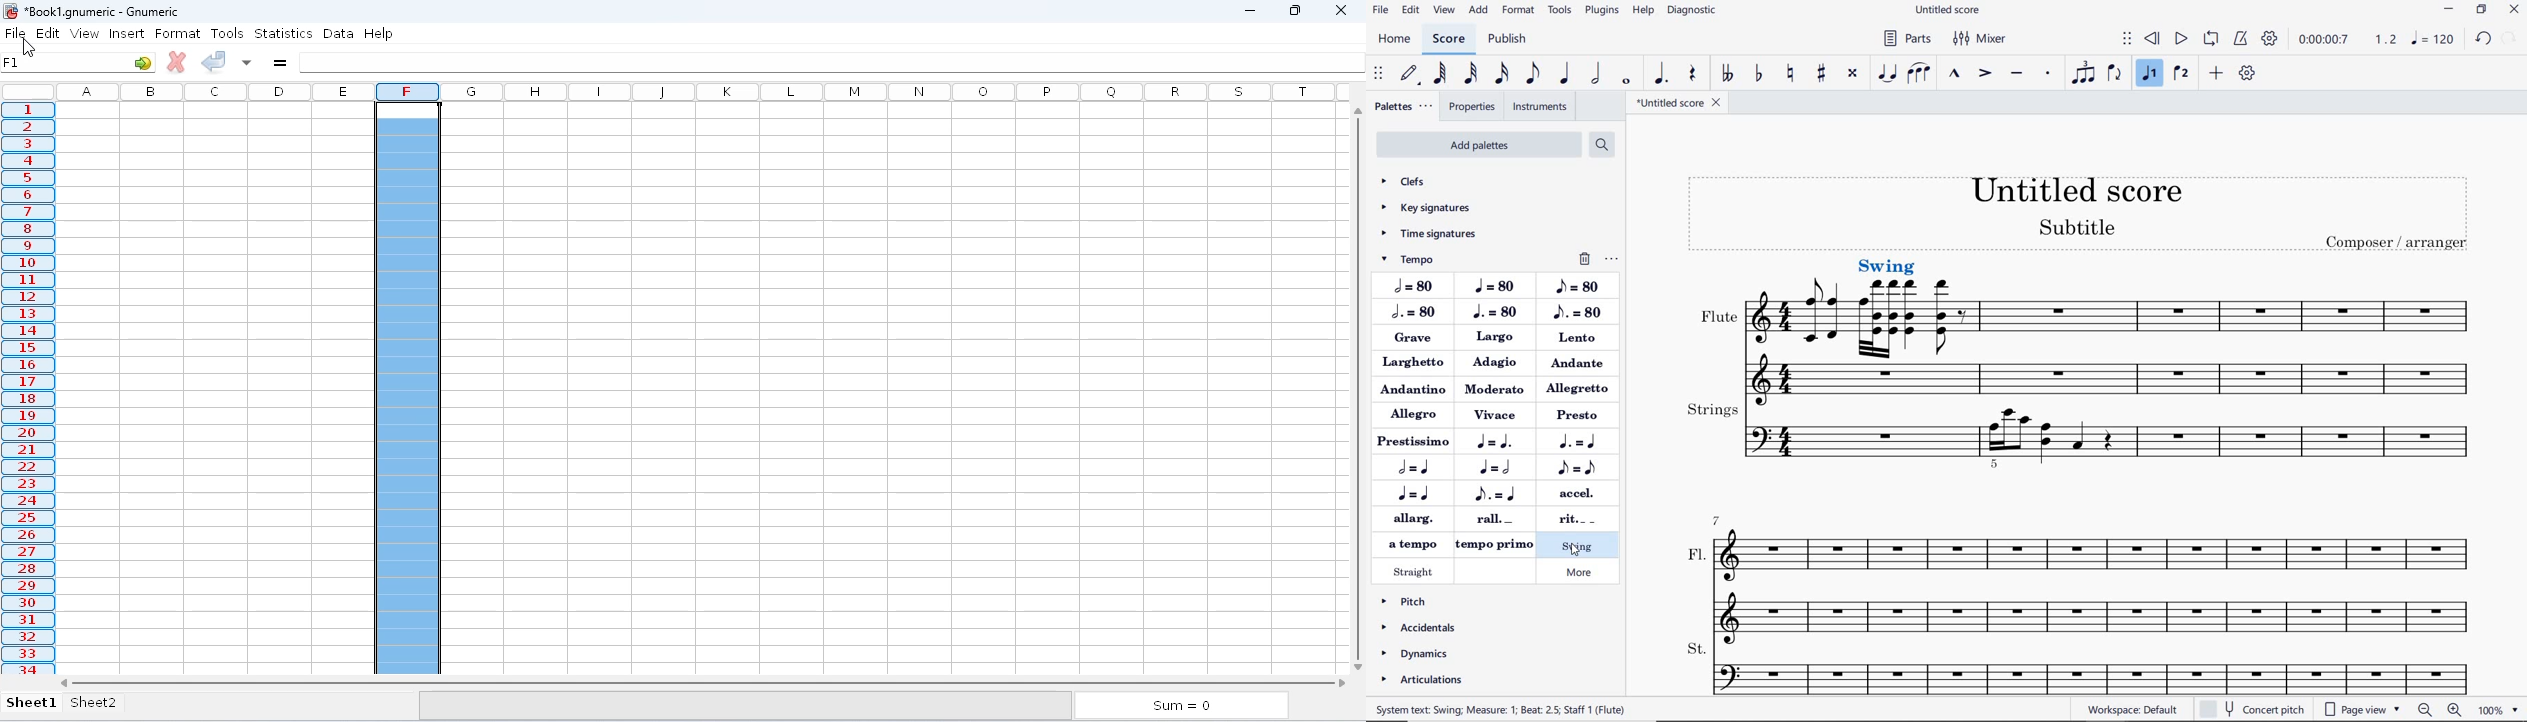  I want to click on key signatures, so click(1434, 208).